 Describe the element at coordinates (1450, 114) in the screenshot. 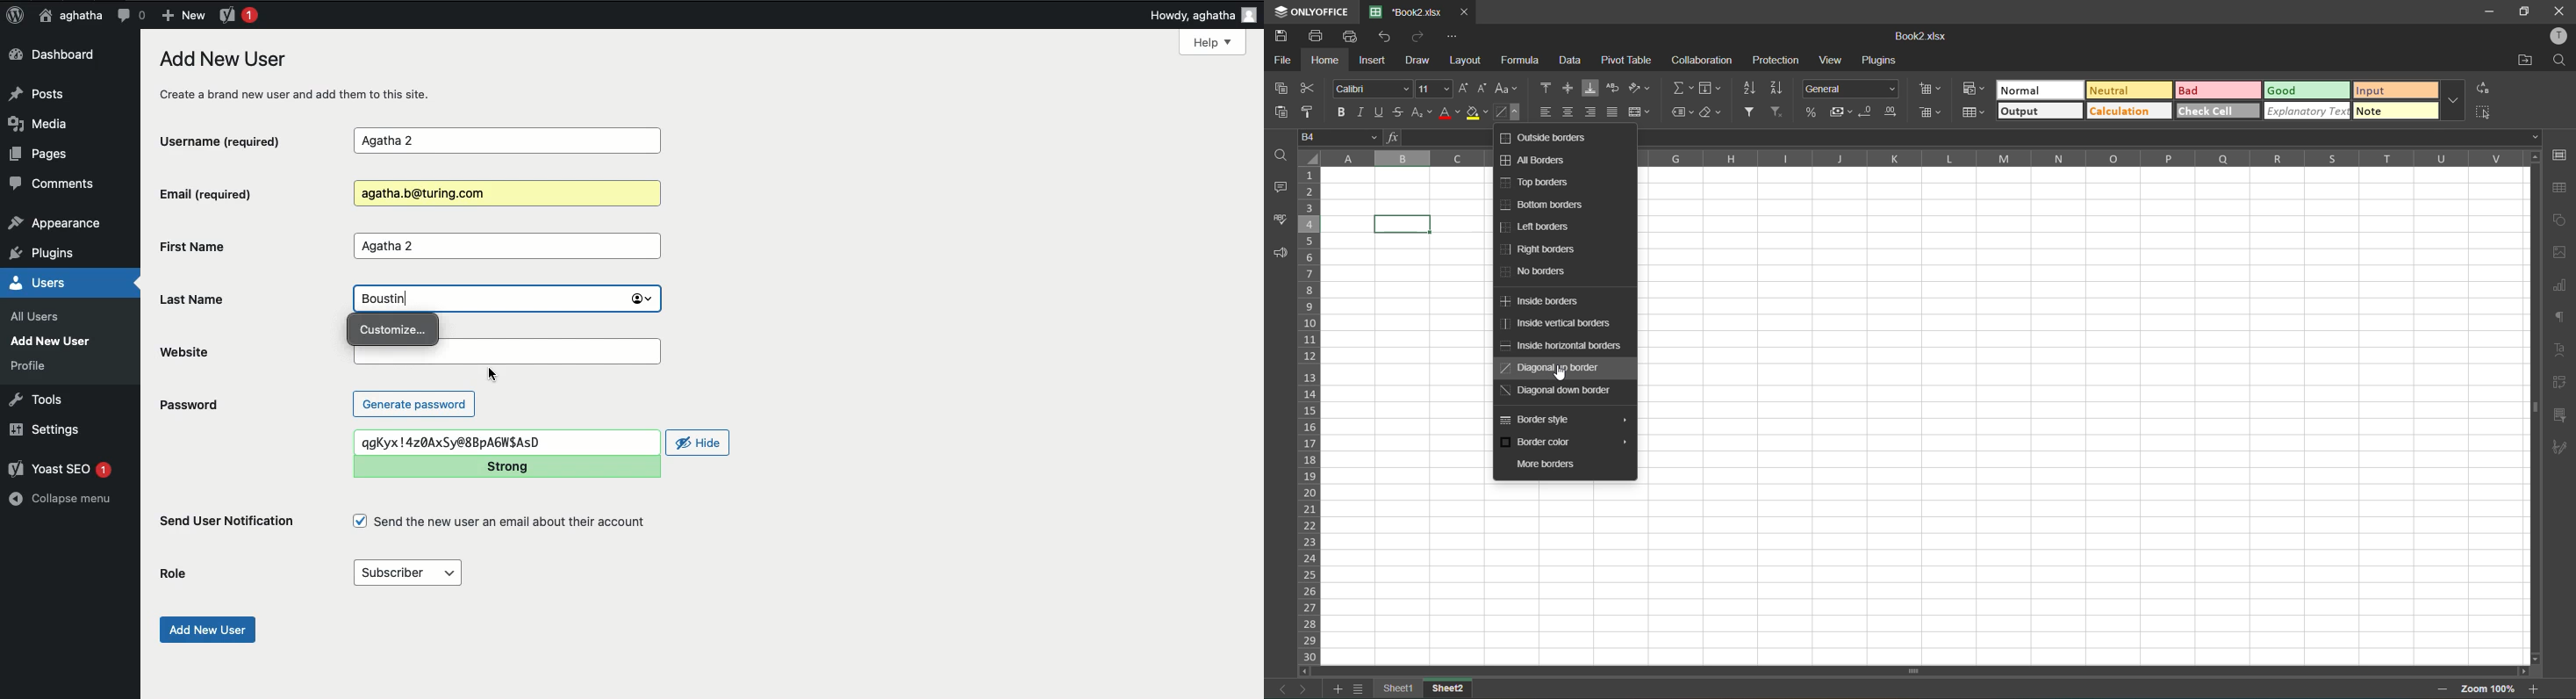

I see `font color` at that location.